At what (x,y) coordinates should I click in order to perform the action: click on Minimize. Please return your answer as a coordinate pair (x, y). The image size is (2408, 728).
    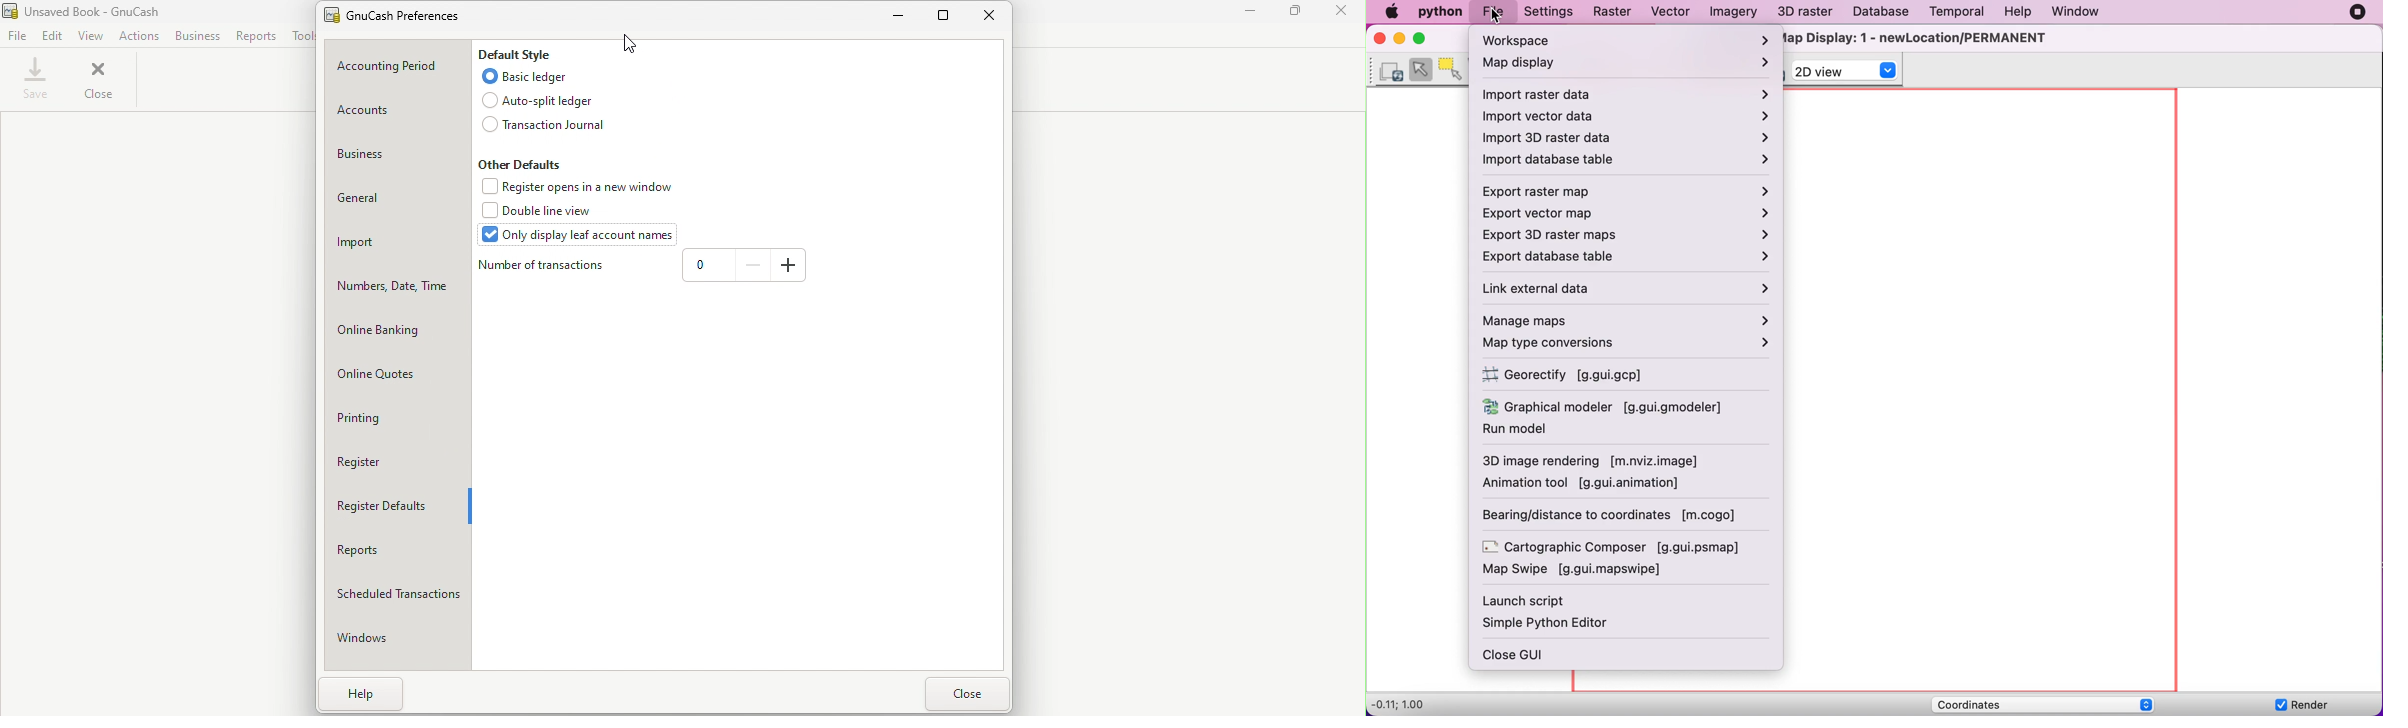
    Looking at the image, I should click on (894, 18).